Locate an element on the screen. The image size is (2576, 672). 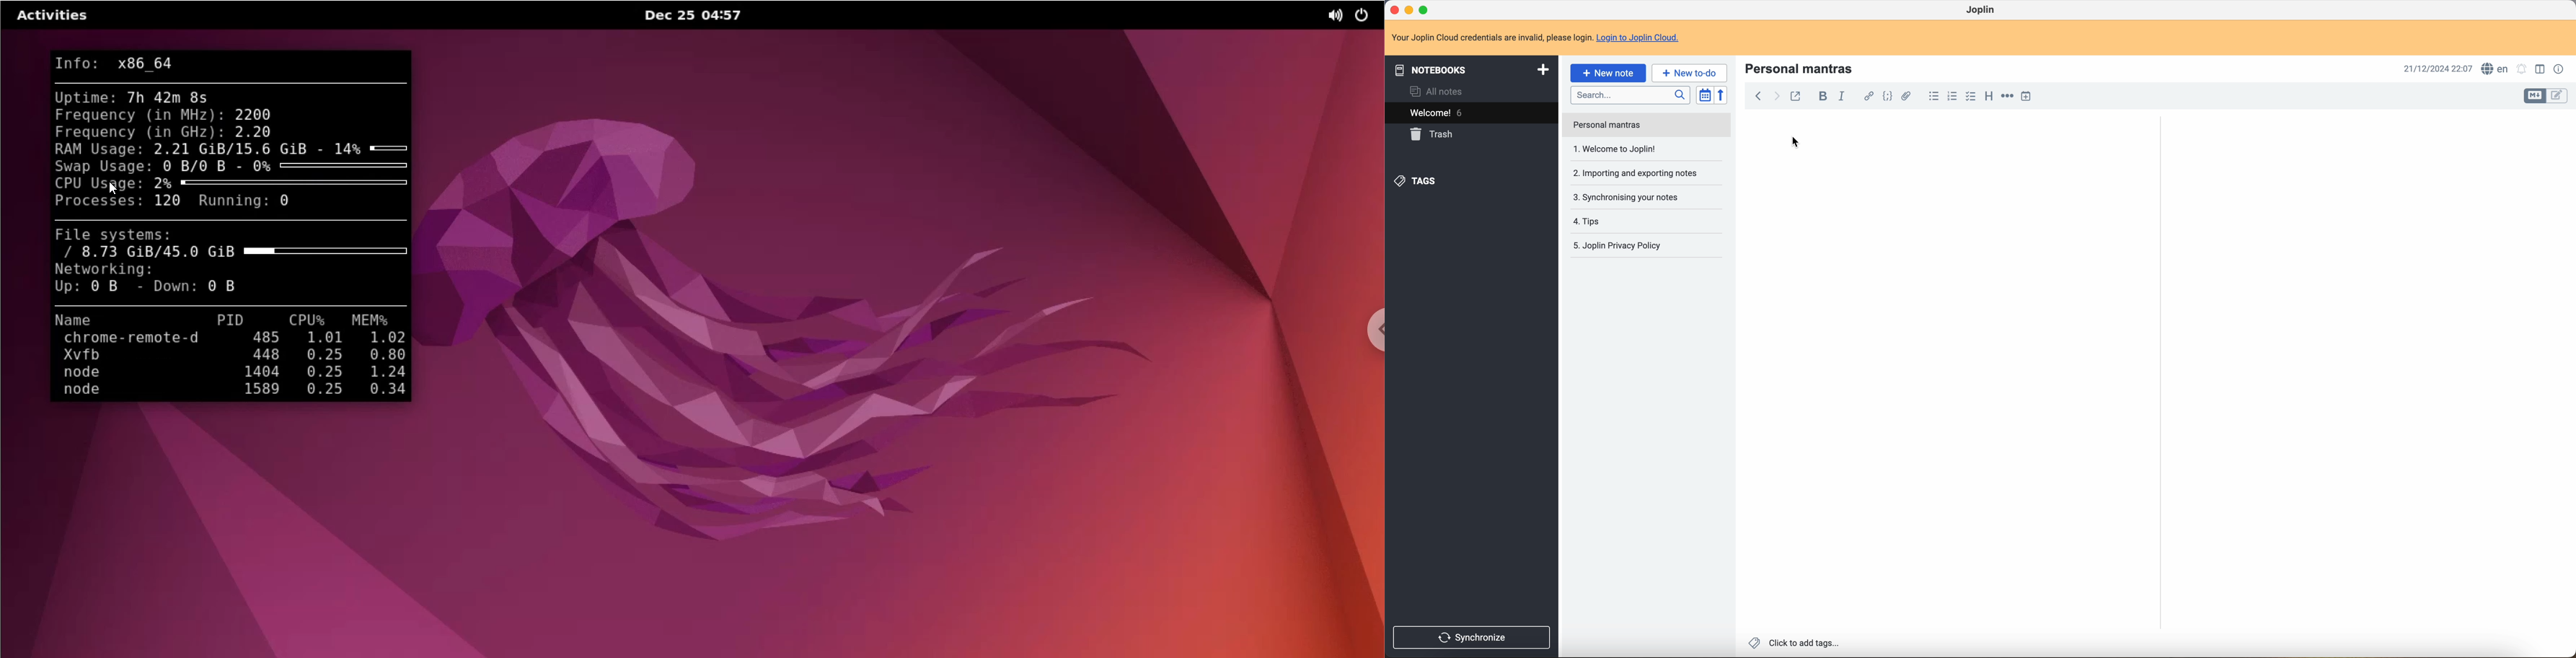
synchronising your notes is located at coordinates (1640, 176).